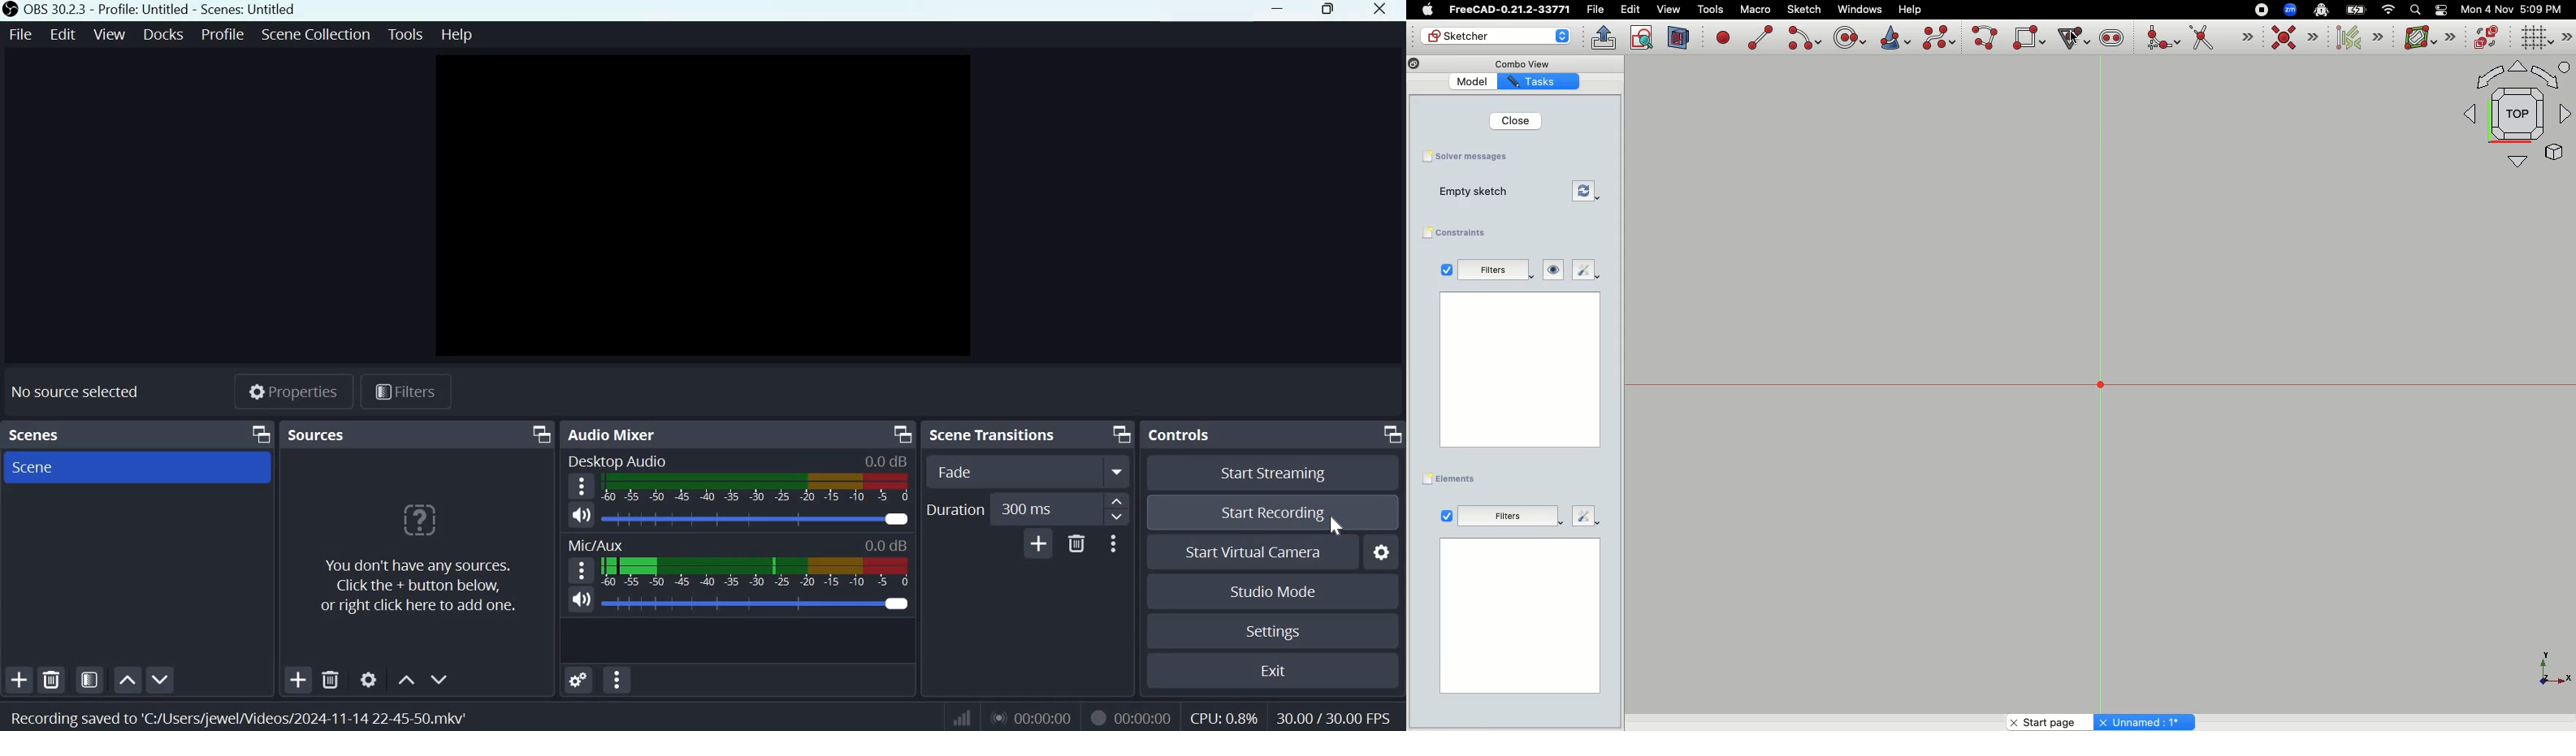 The width and height of the screenshot is (2576, 756). What do you see at coordinates (1225, 716) in the screenshot?
I see `CPU: 0.8%` at bounding box center [1225, 716].